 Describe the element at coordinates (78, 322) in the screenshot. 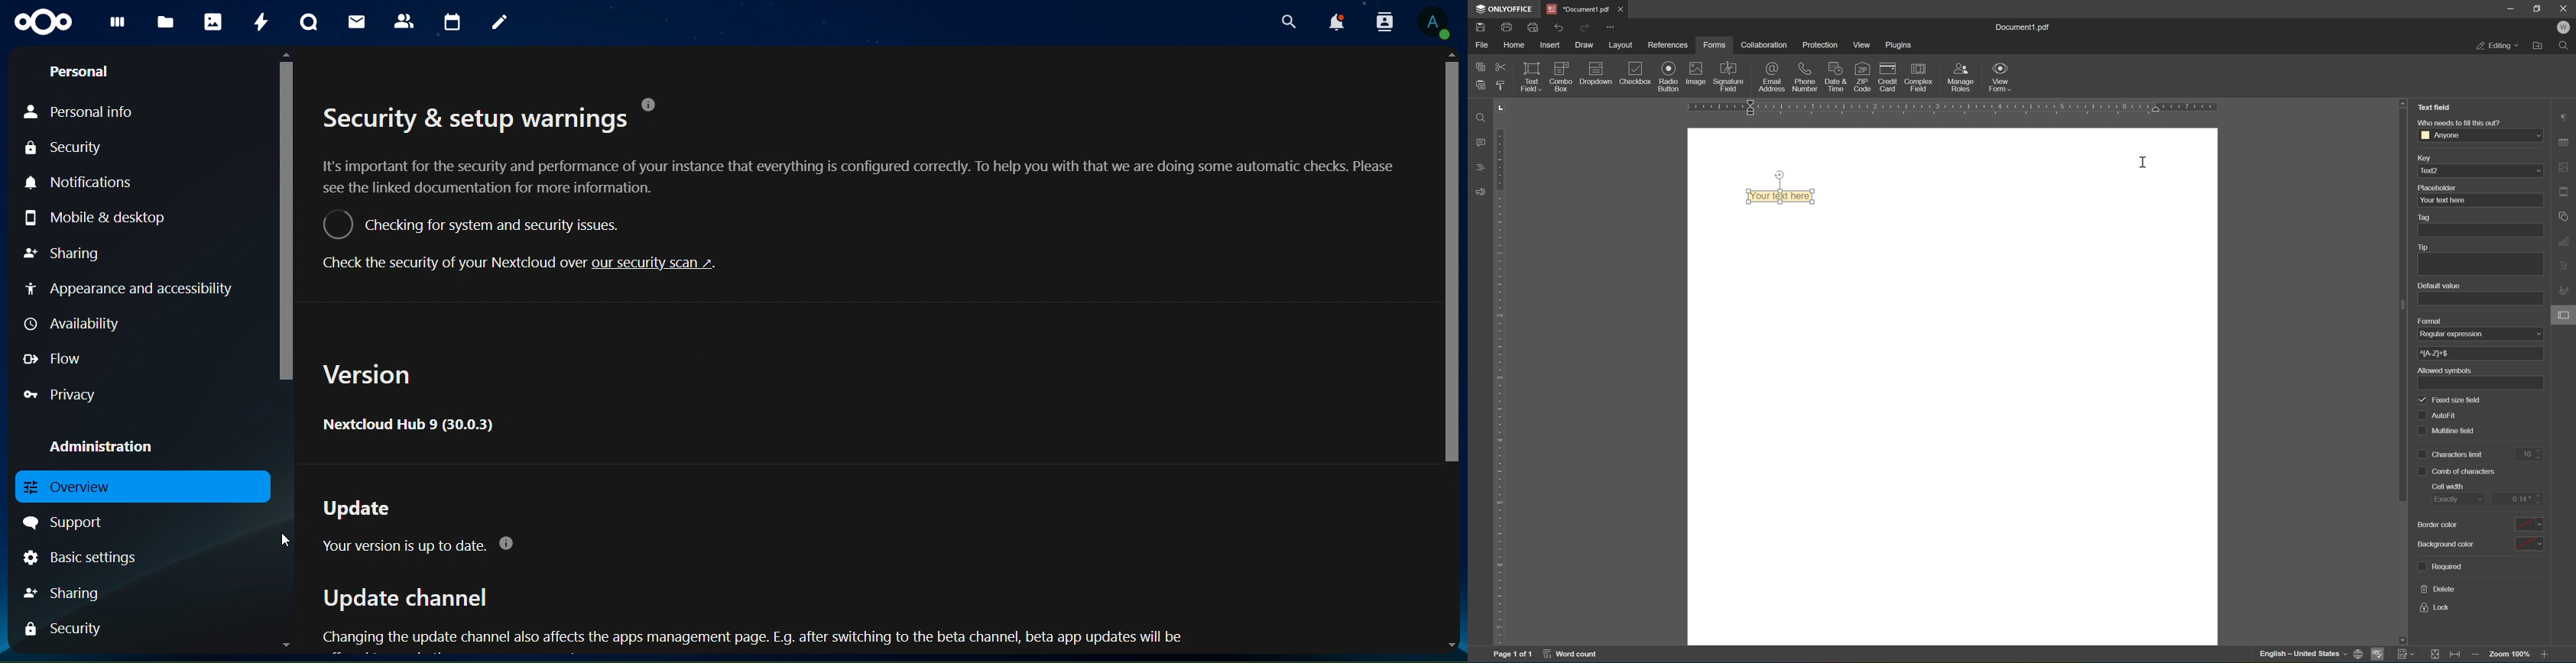

I see `availability` at that location.